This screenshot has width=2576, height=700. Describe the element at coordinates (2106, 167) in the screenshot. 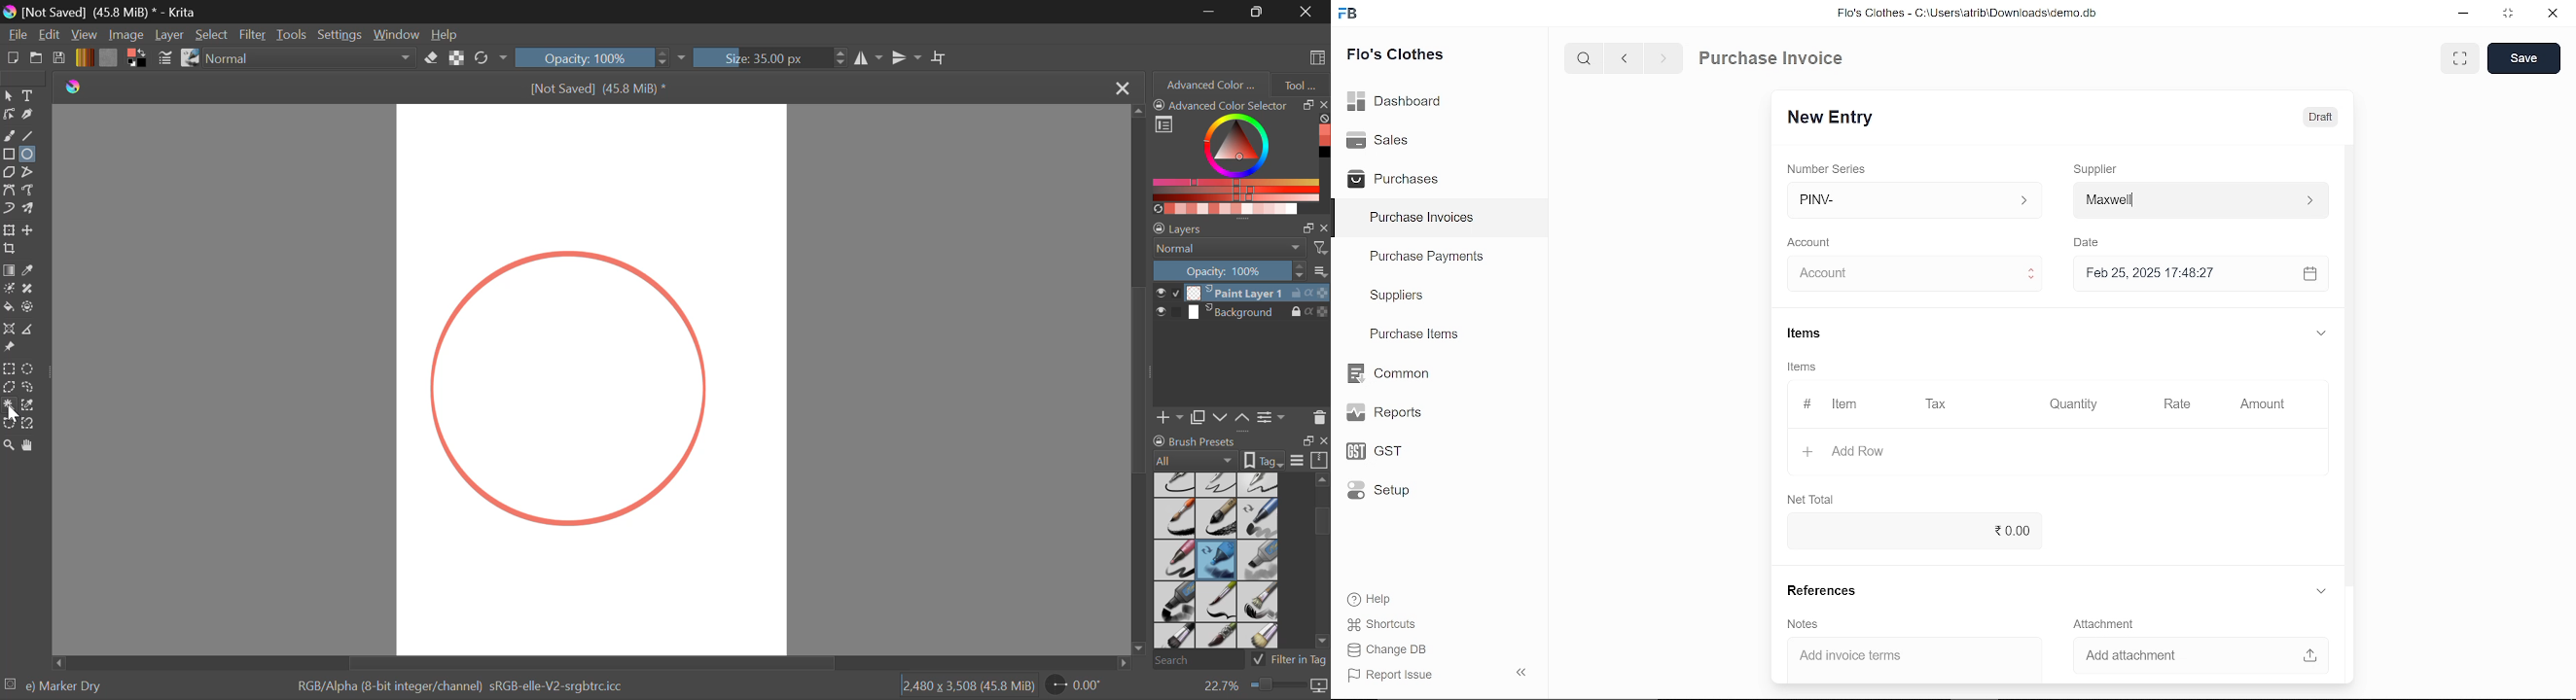

I see `Supplier` at that location.